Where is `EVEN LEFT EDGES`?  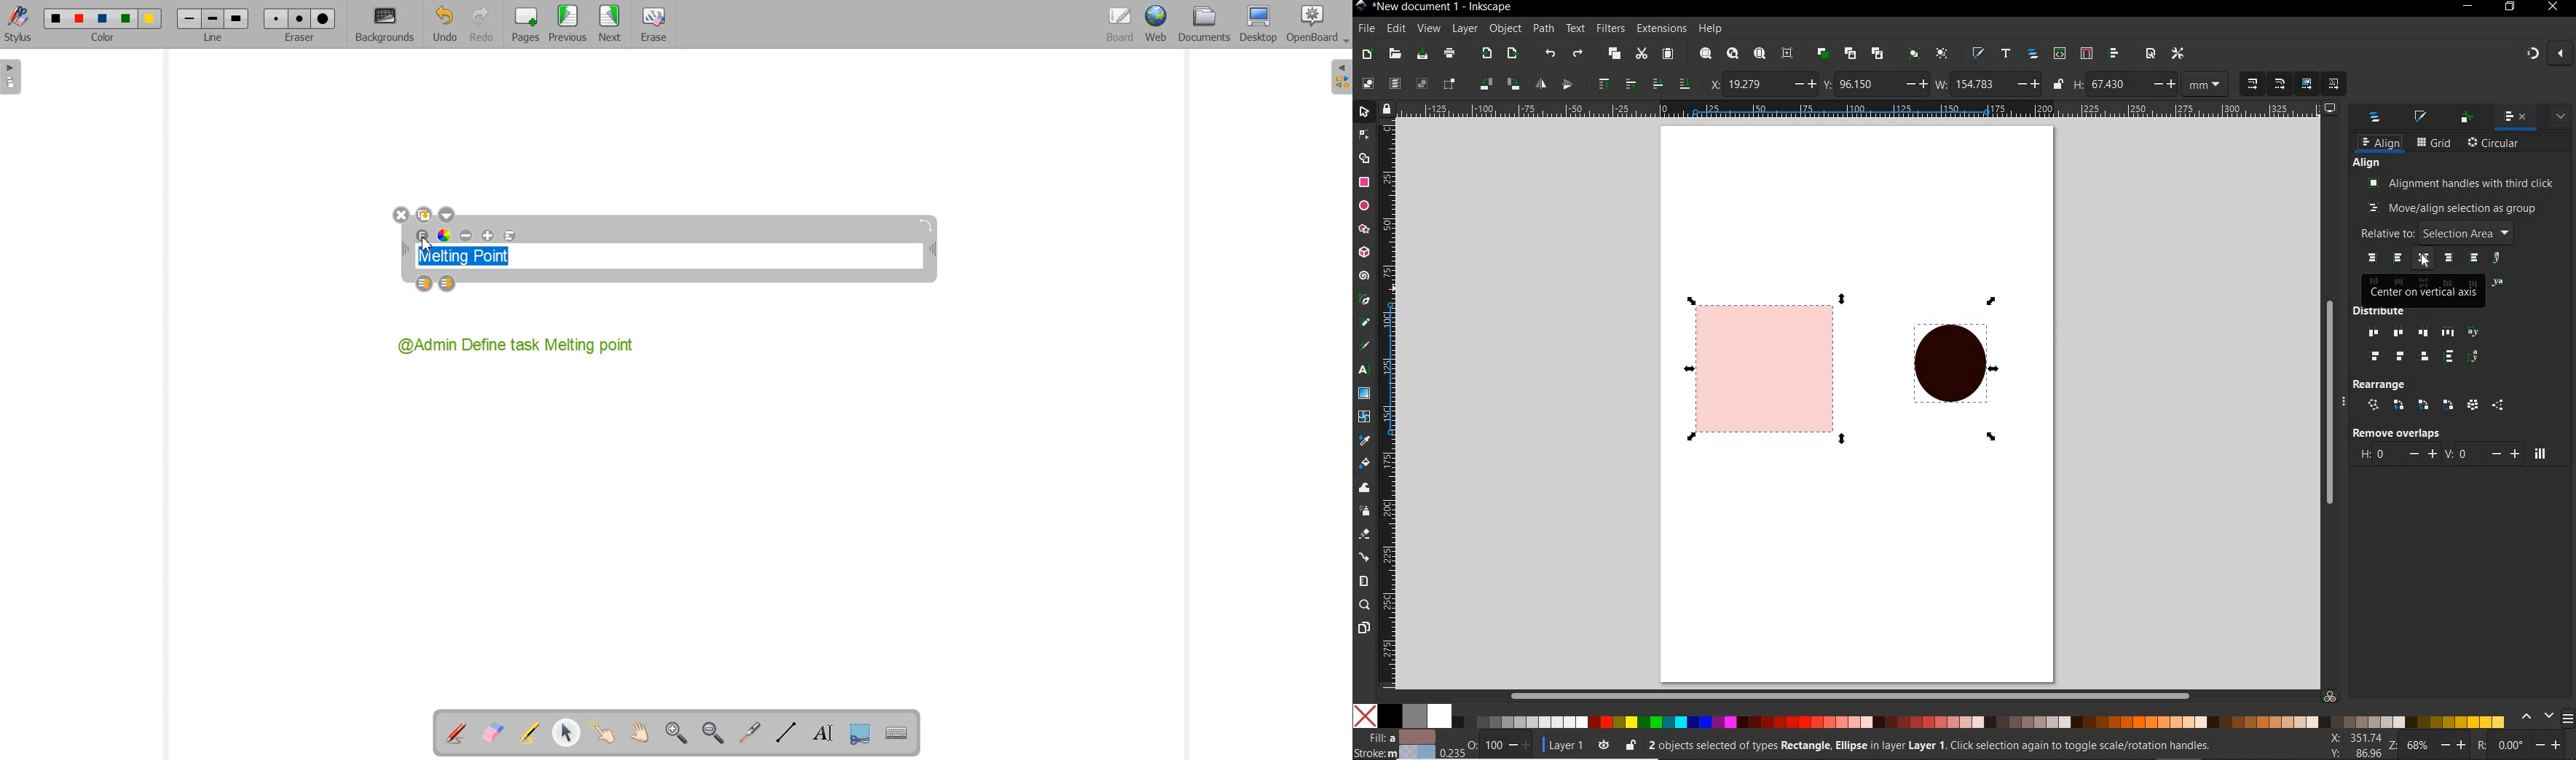 EVEN LEFT EDGES is located at coordinates (2370, 333).